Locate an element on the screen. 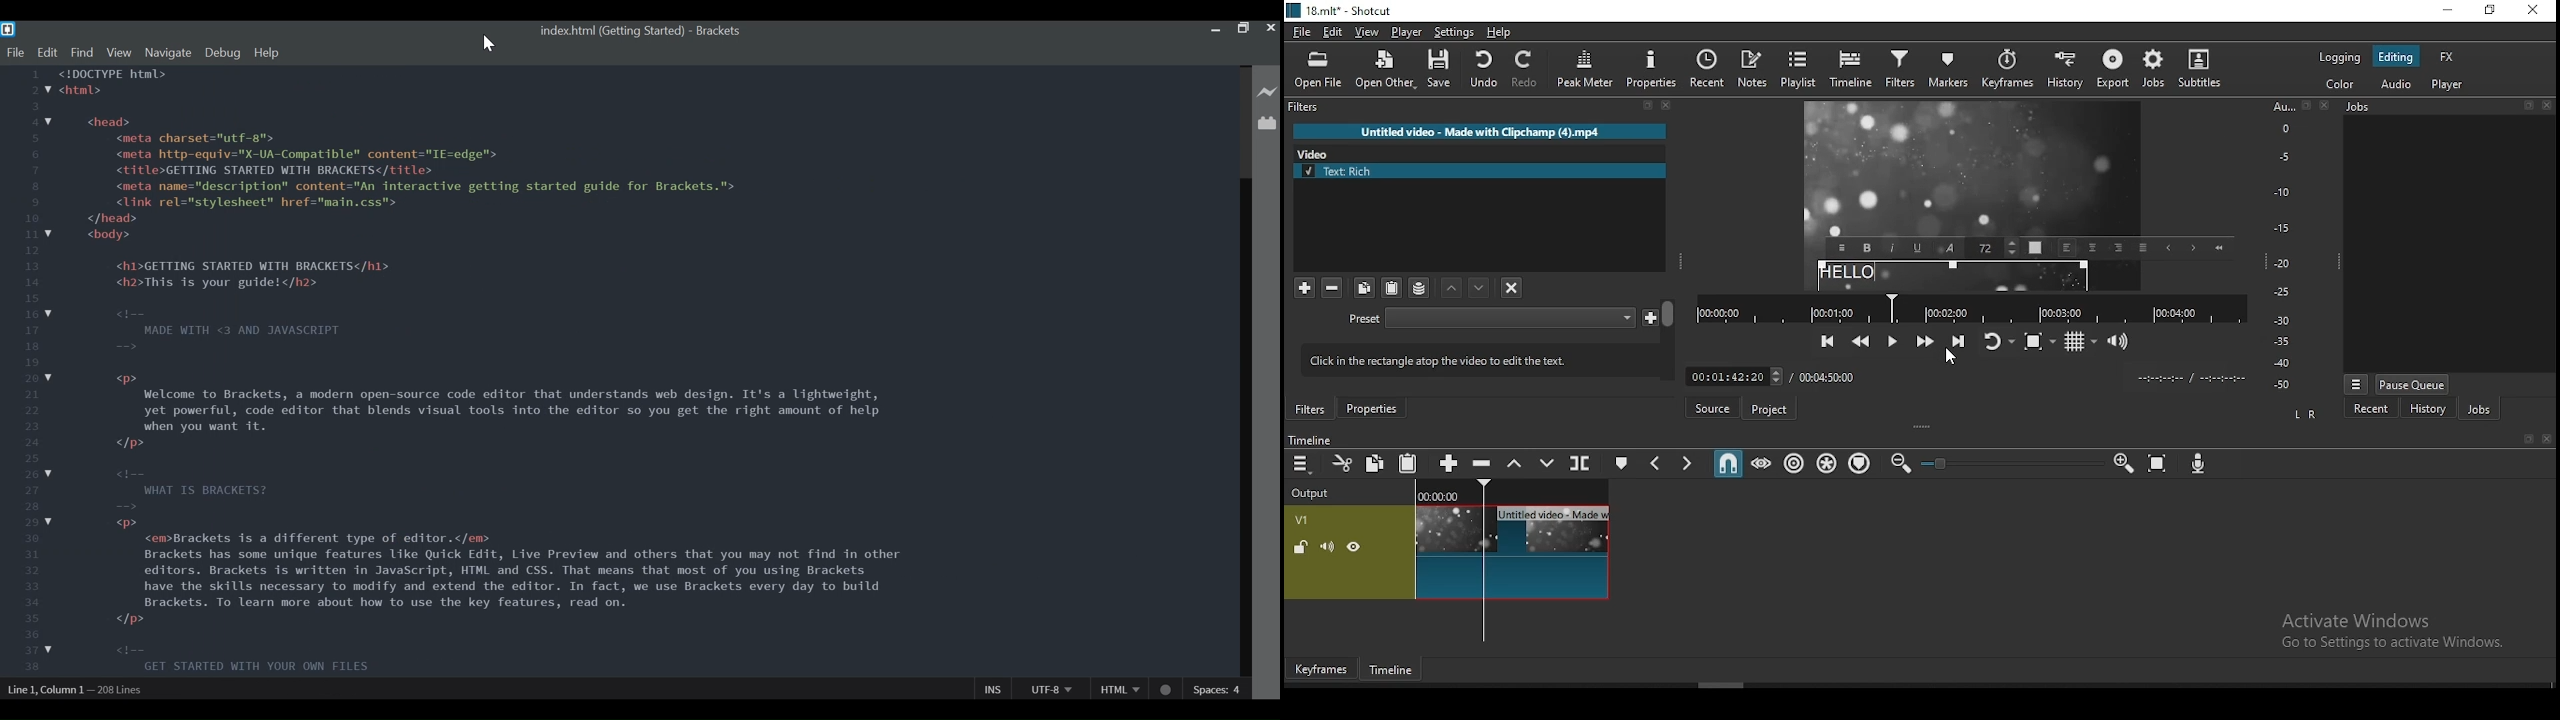 Image resolution: width=2576 pixels, height=728 pixels. lift is located at coordinates (1515, 462).